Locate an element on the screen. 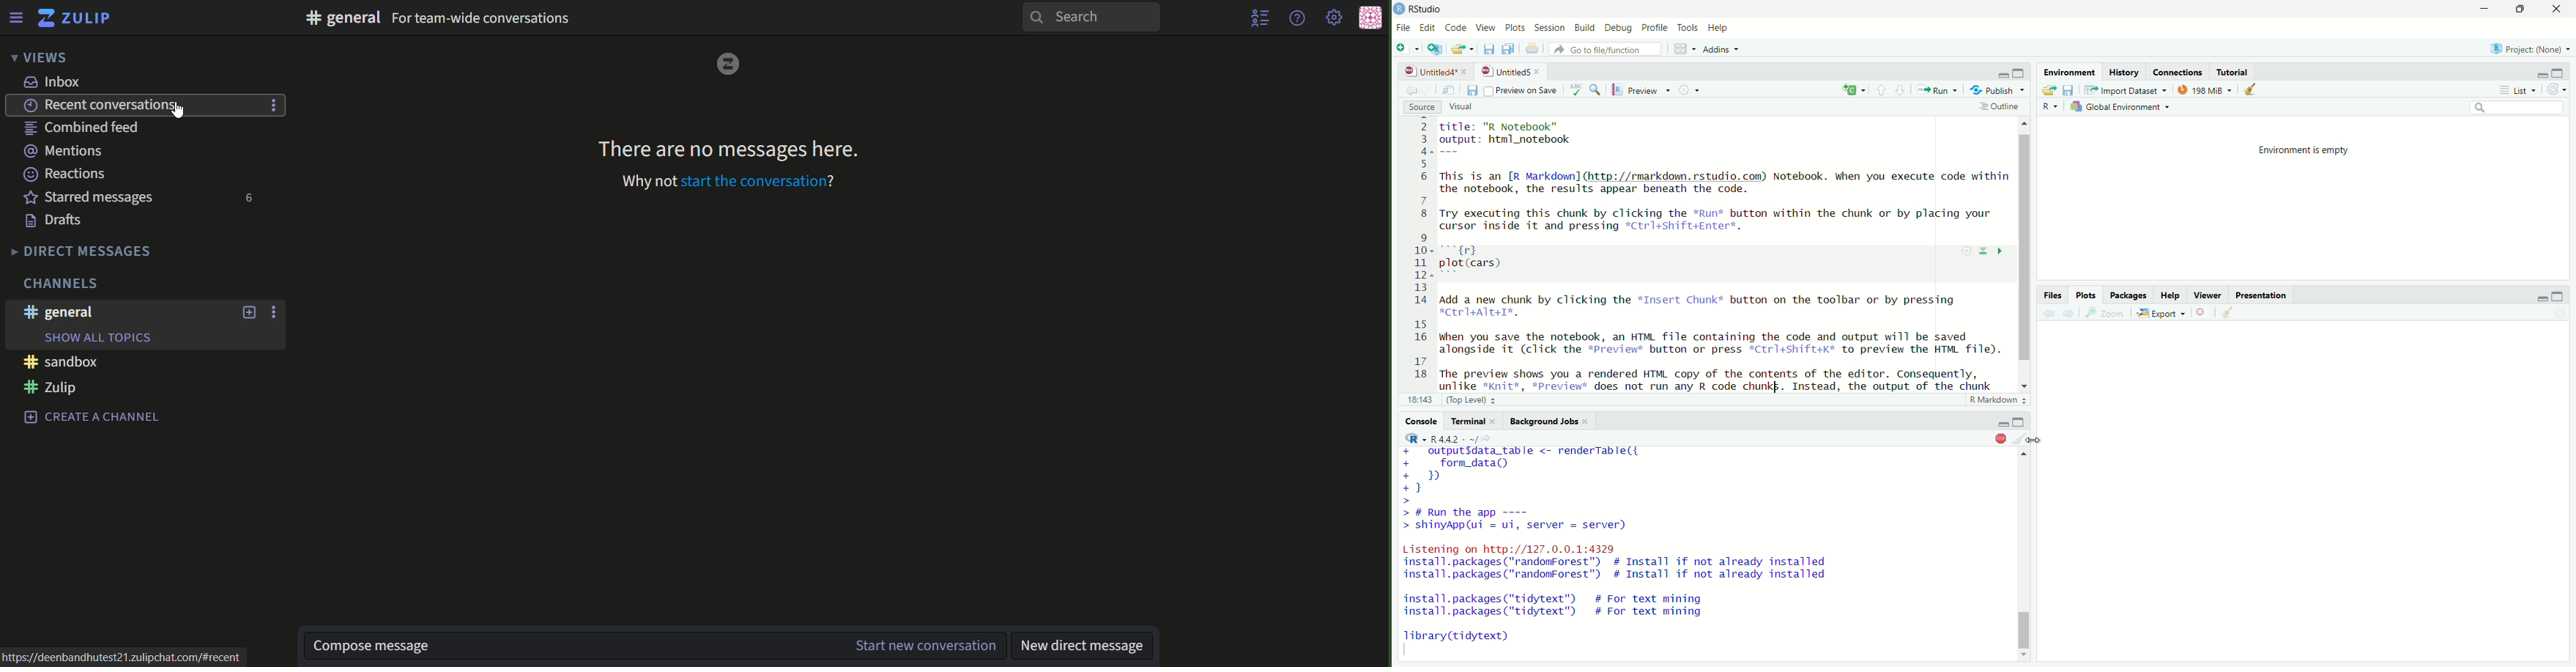 The width and height of the screenshot is (2576, 672). cursor is located at coordinates (2034, 439).